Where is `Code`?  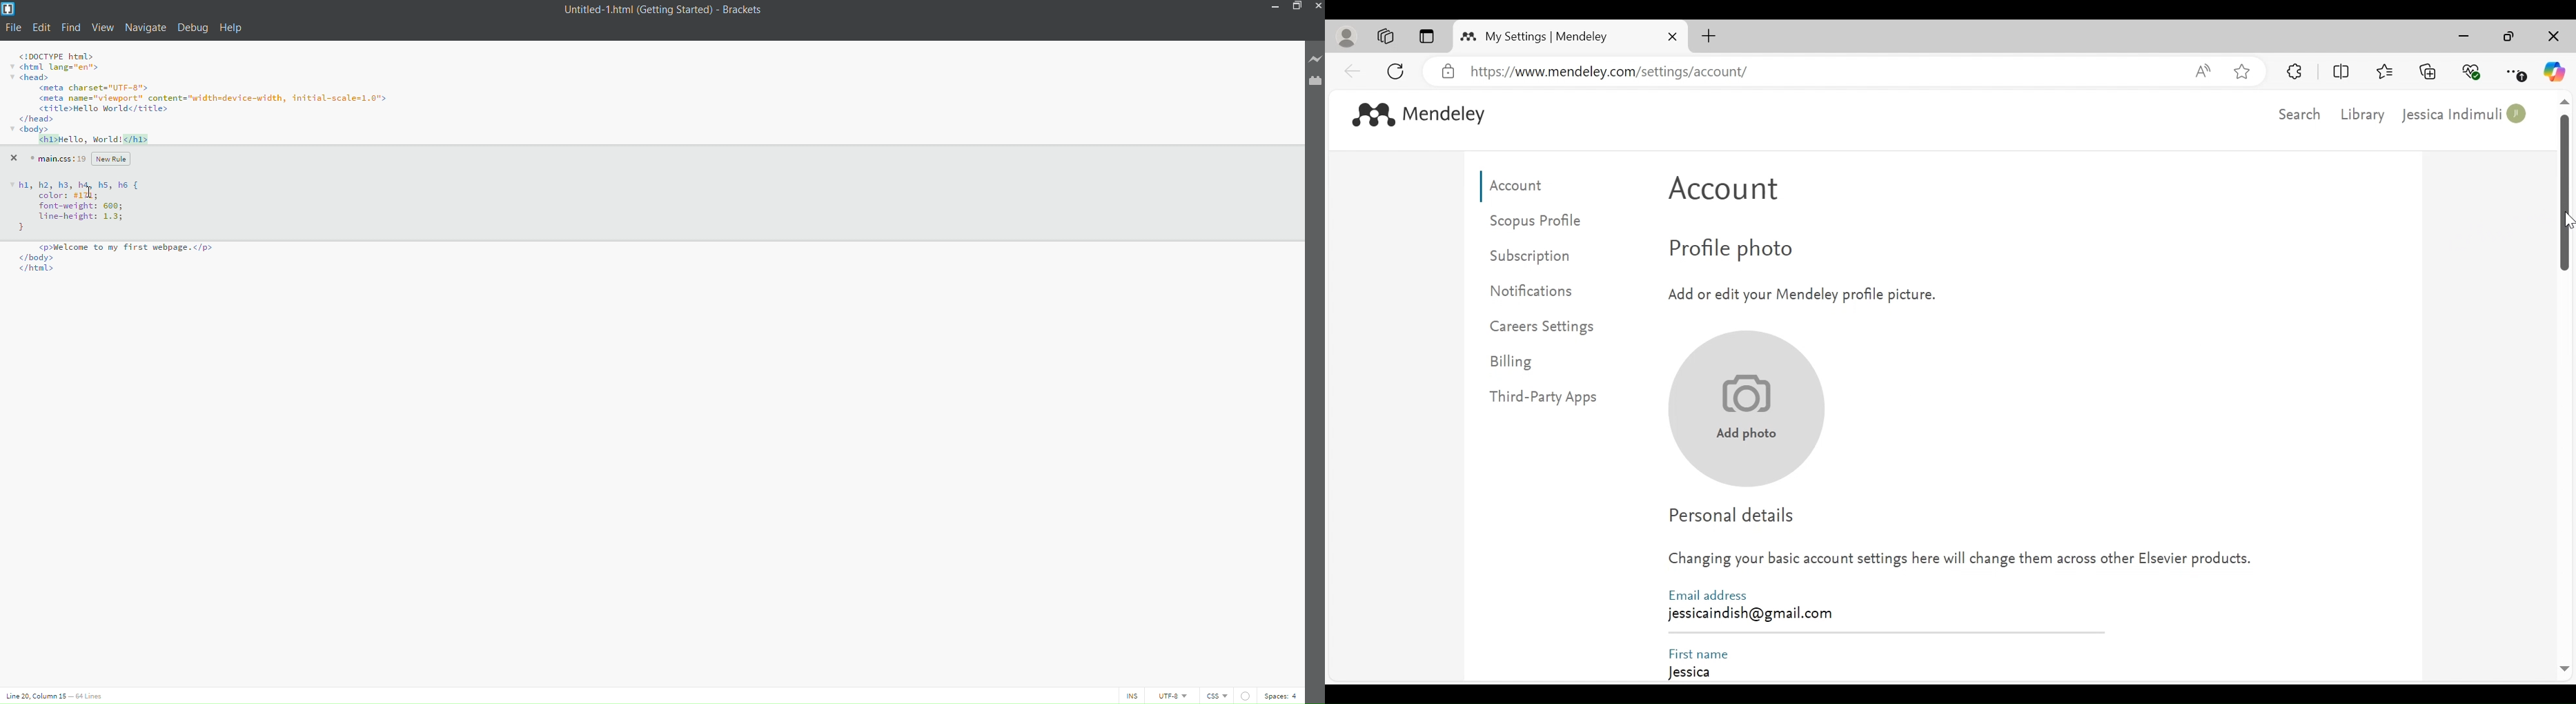
Code is located at coordinates (112, 264).